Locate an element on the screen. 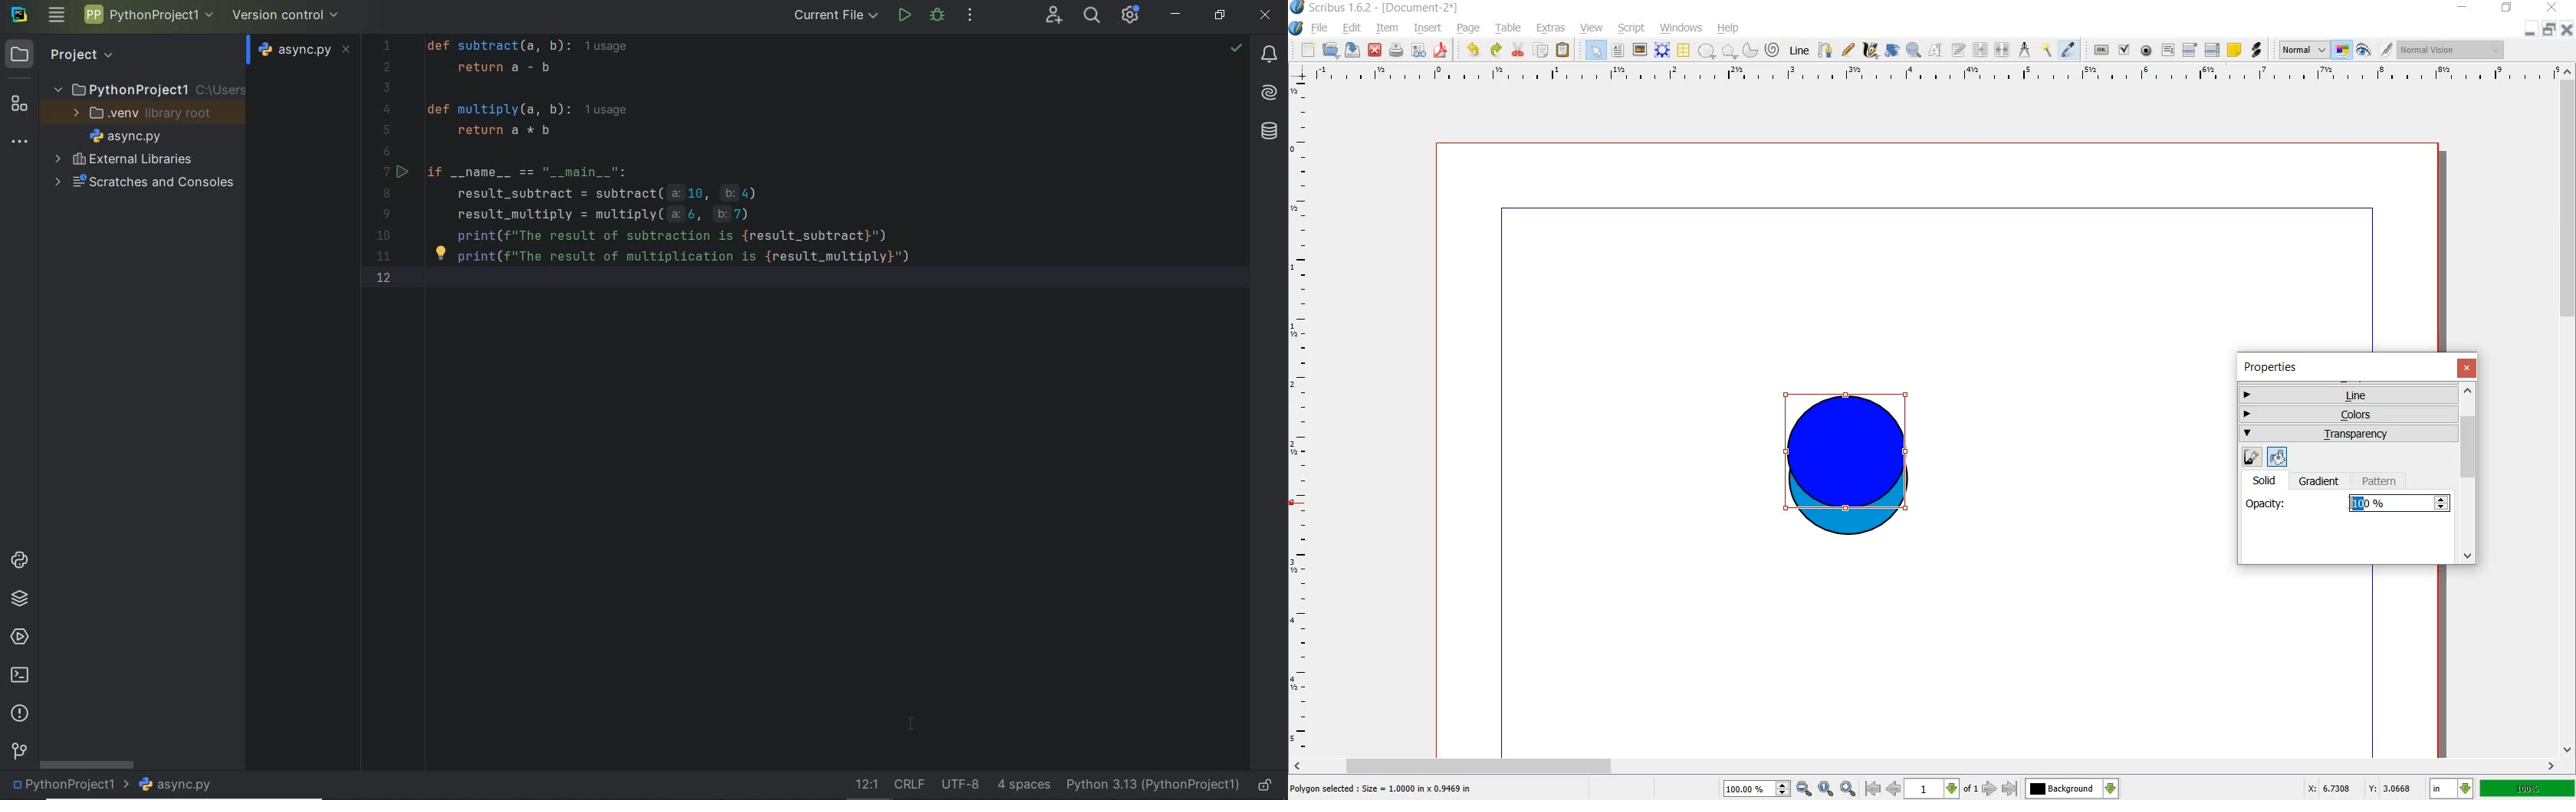 The width and height of the screenshot is (2576, 812). 100% is located at coordinates (1748, 788).